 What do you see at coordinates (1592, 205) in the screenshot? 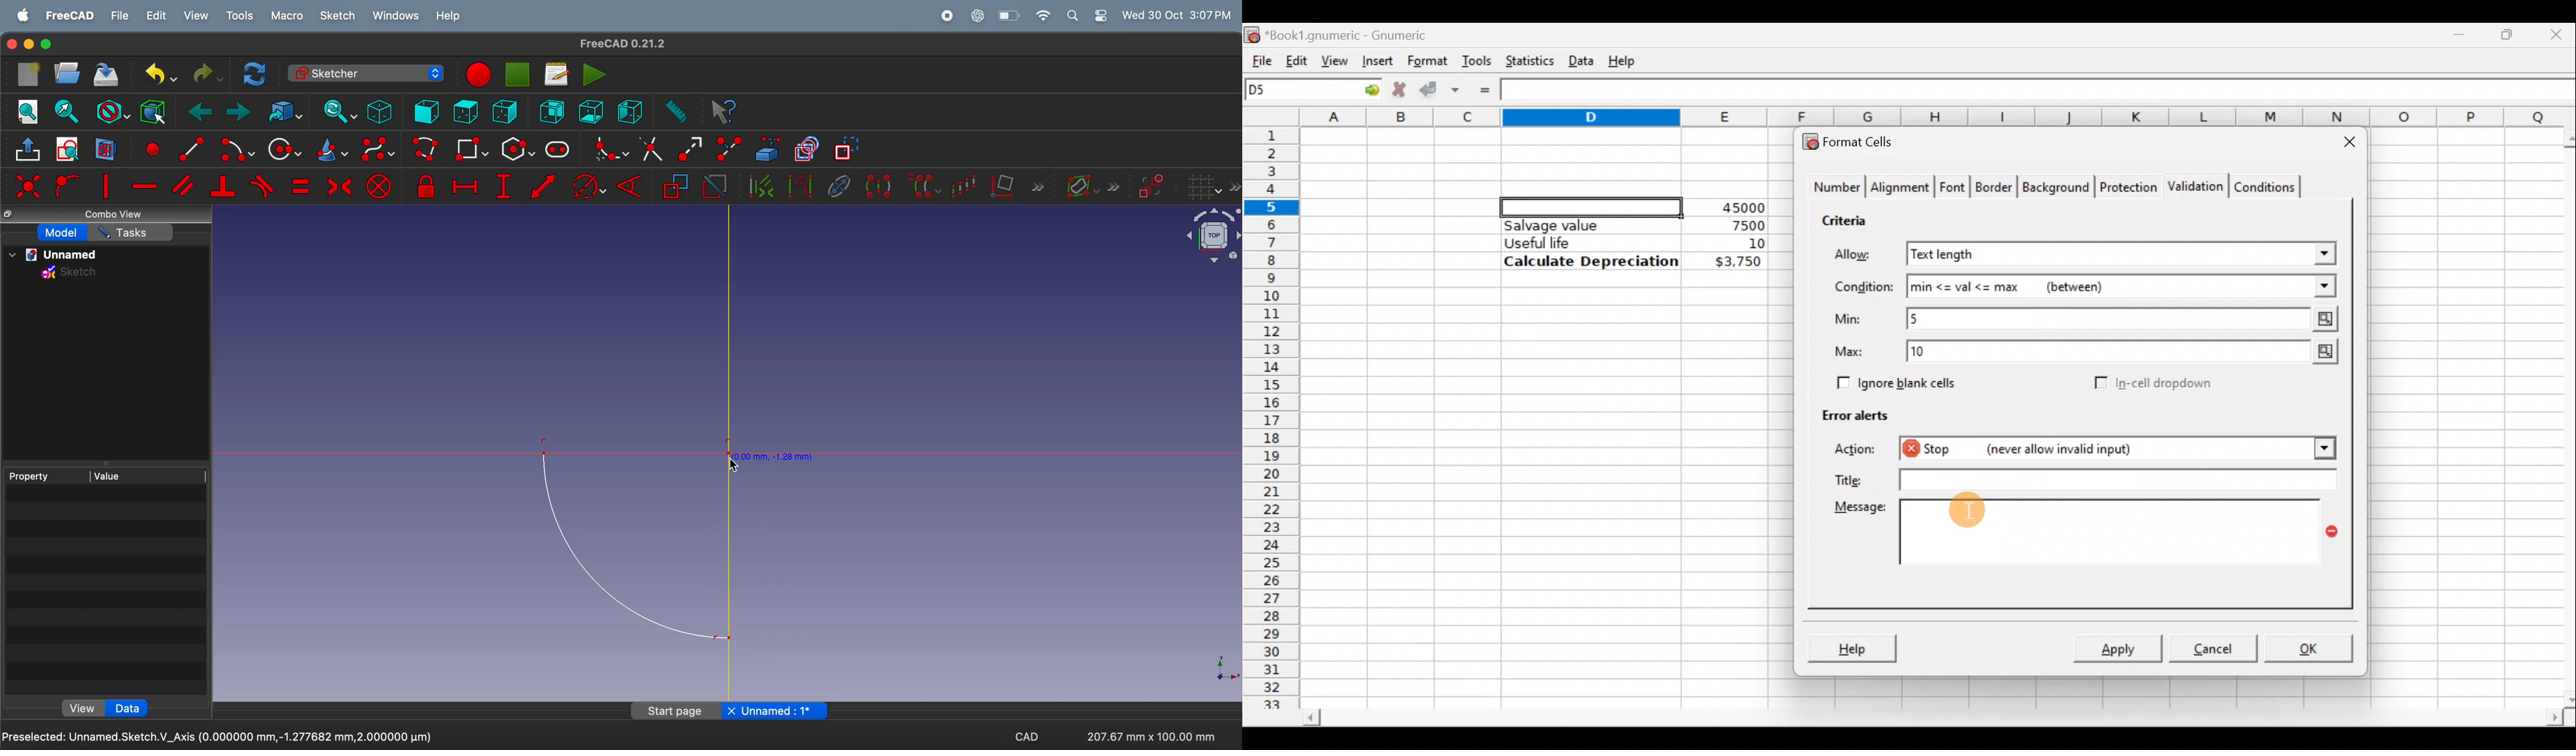
I see `Selected cell` at bounding box center [1592, 205].